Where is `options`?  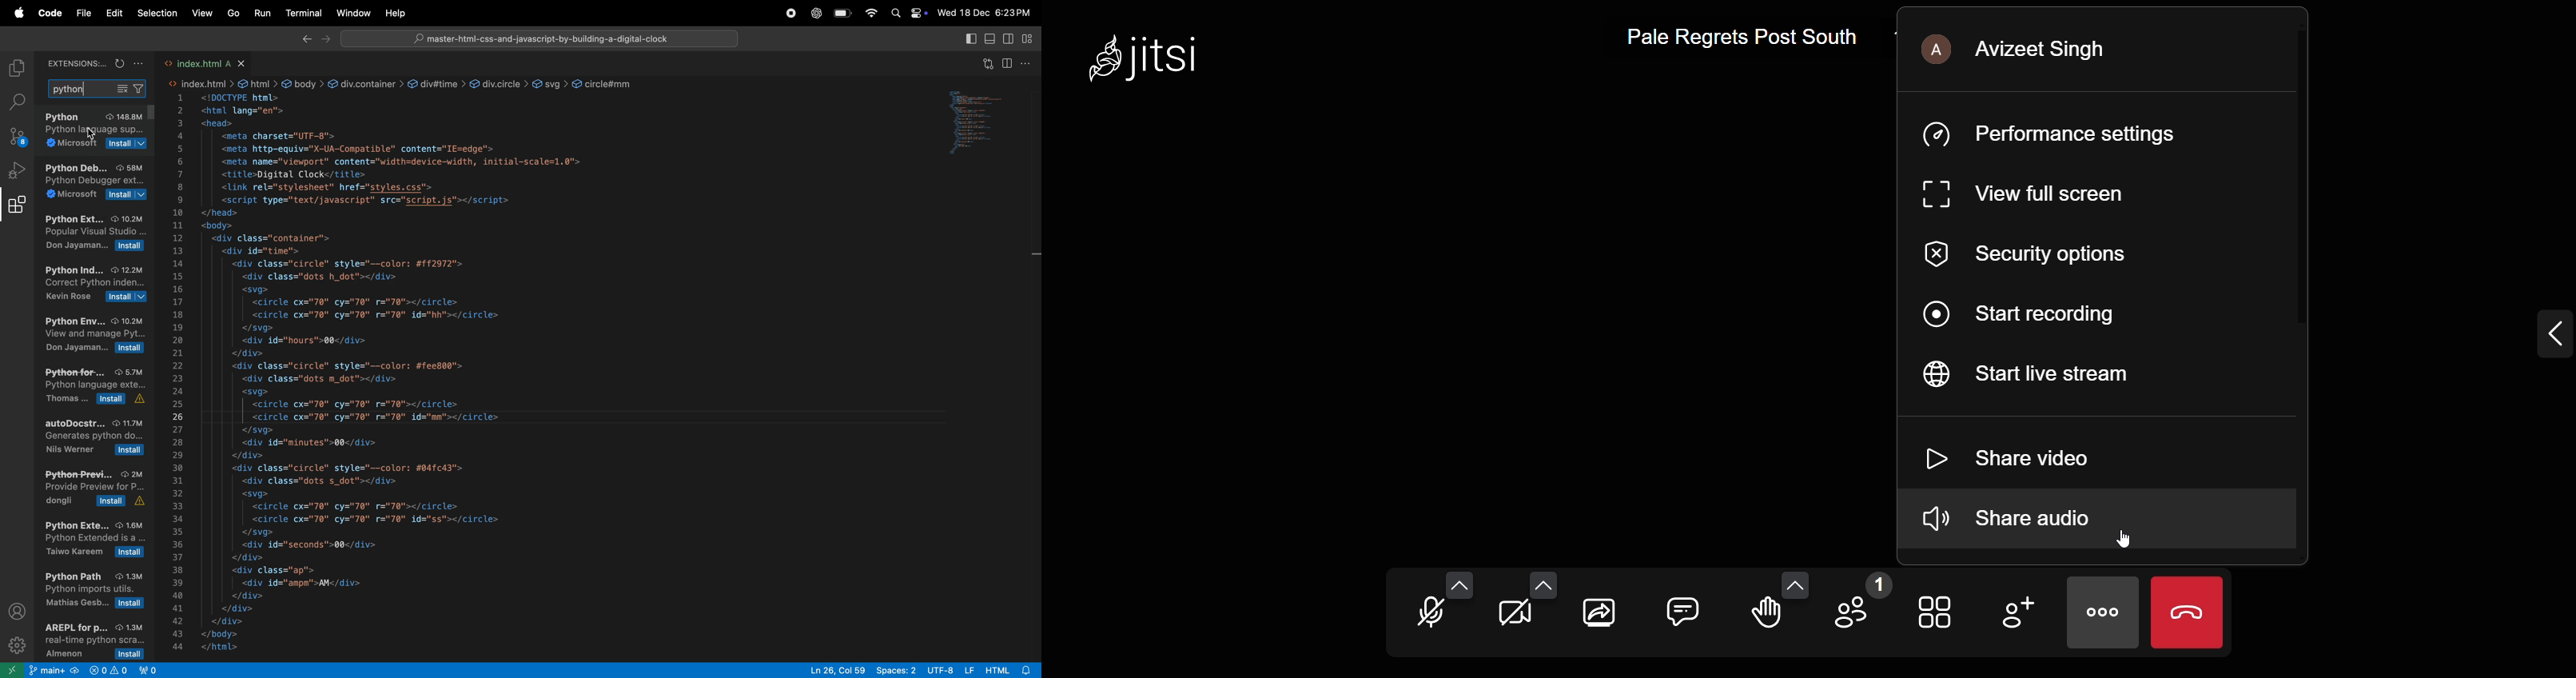 options is located at coordinates (140, 63).